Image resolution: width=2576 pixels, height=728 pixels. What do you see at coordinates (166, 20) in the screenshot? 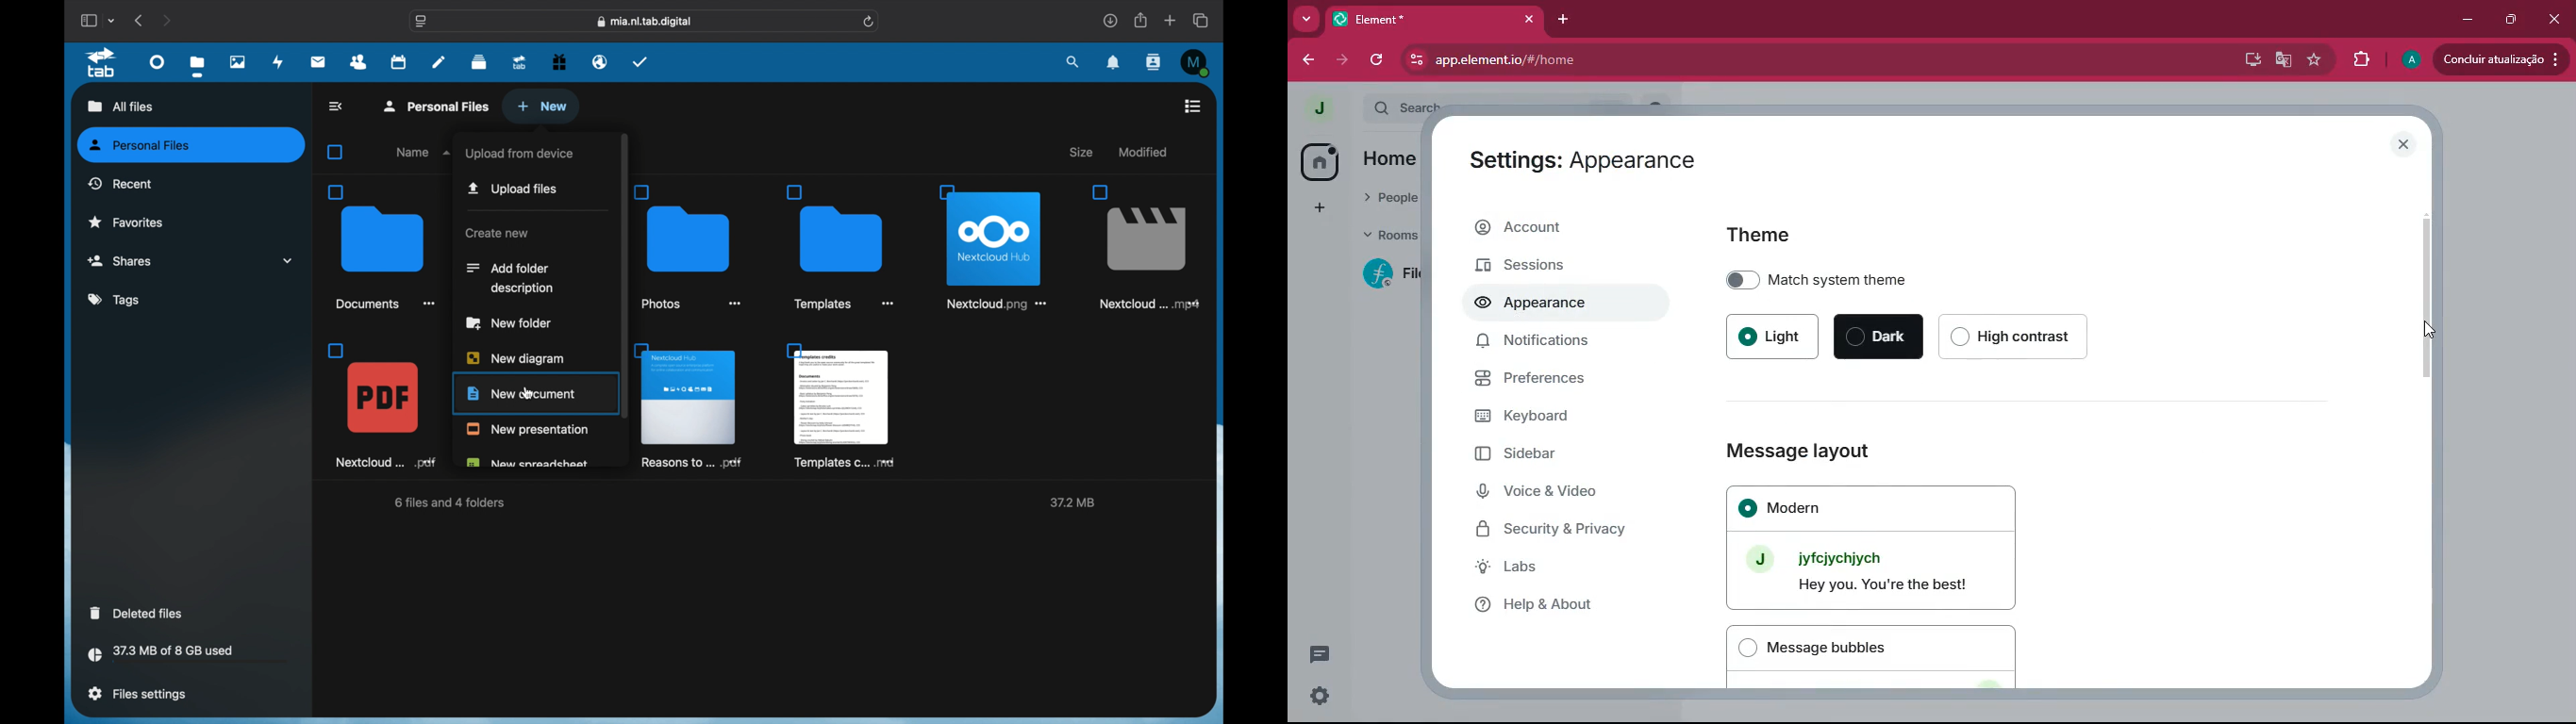
I see `next` at bounding box center [166, 20].